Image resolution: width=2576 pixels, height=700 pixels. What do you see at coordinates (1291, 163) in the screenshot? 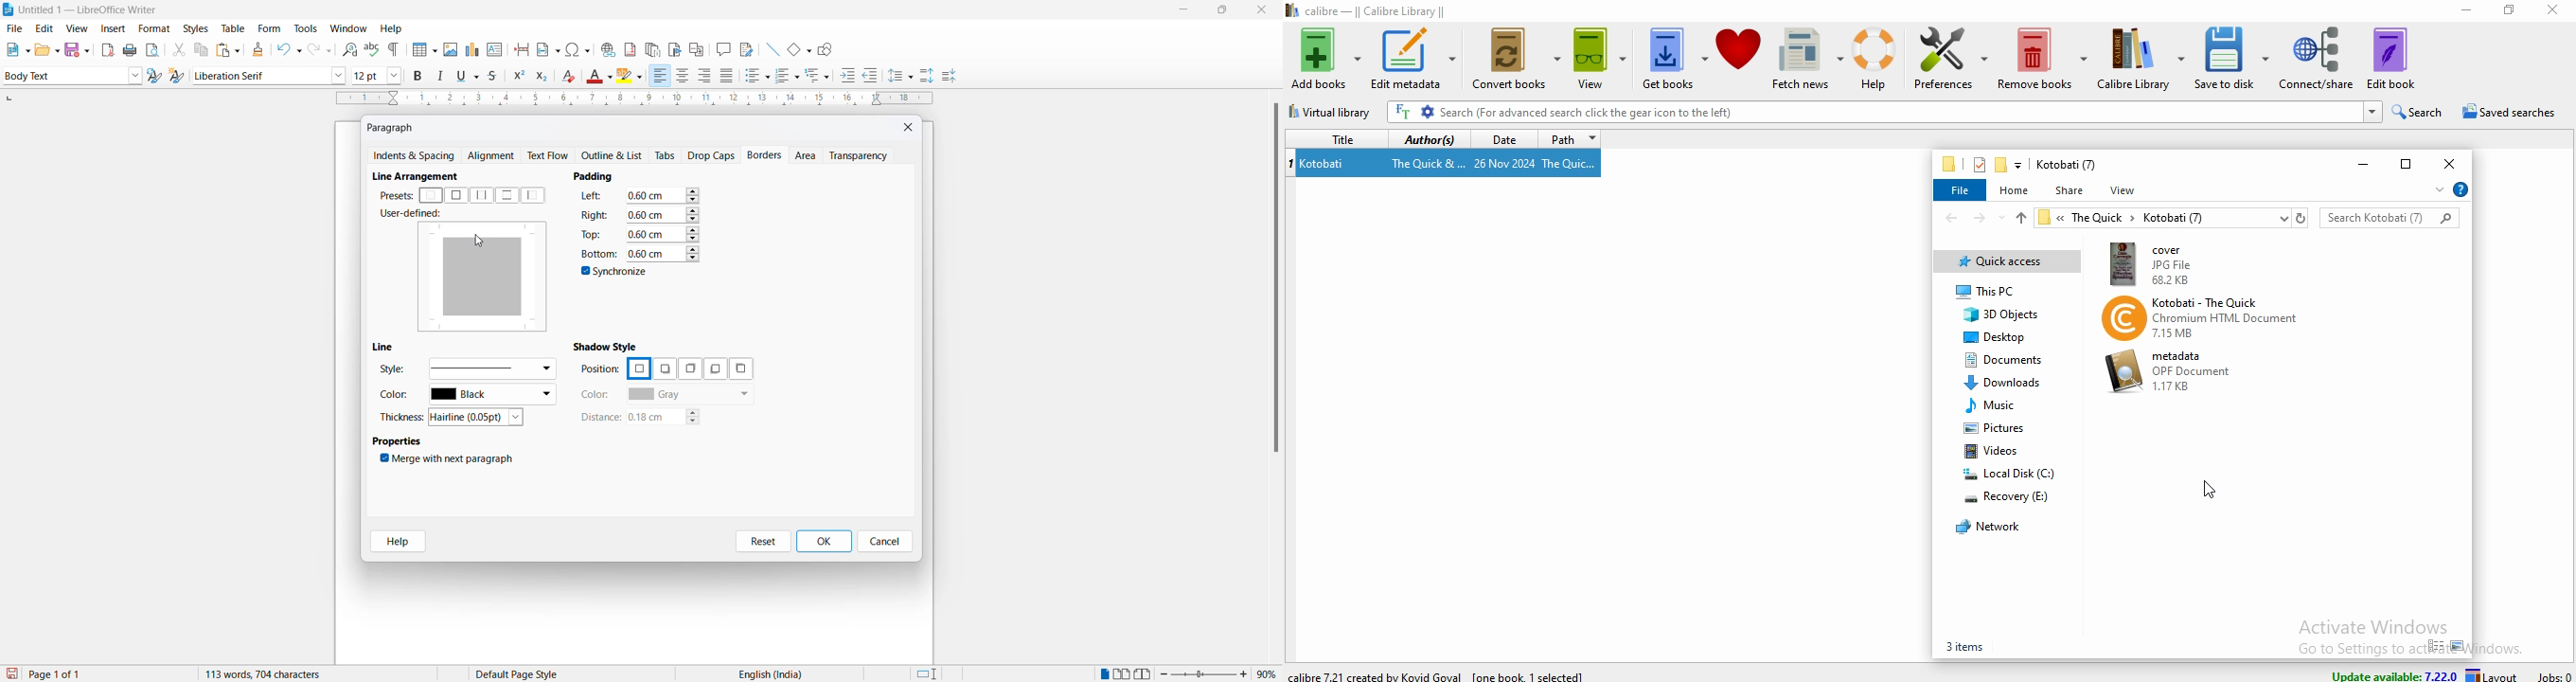
I see `index no` at bounding box center [1291, 163].